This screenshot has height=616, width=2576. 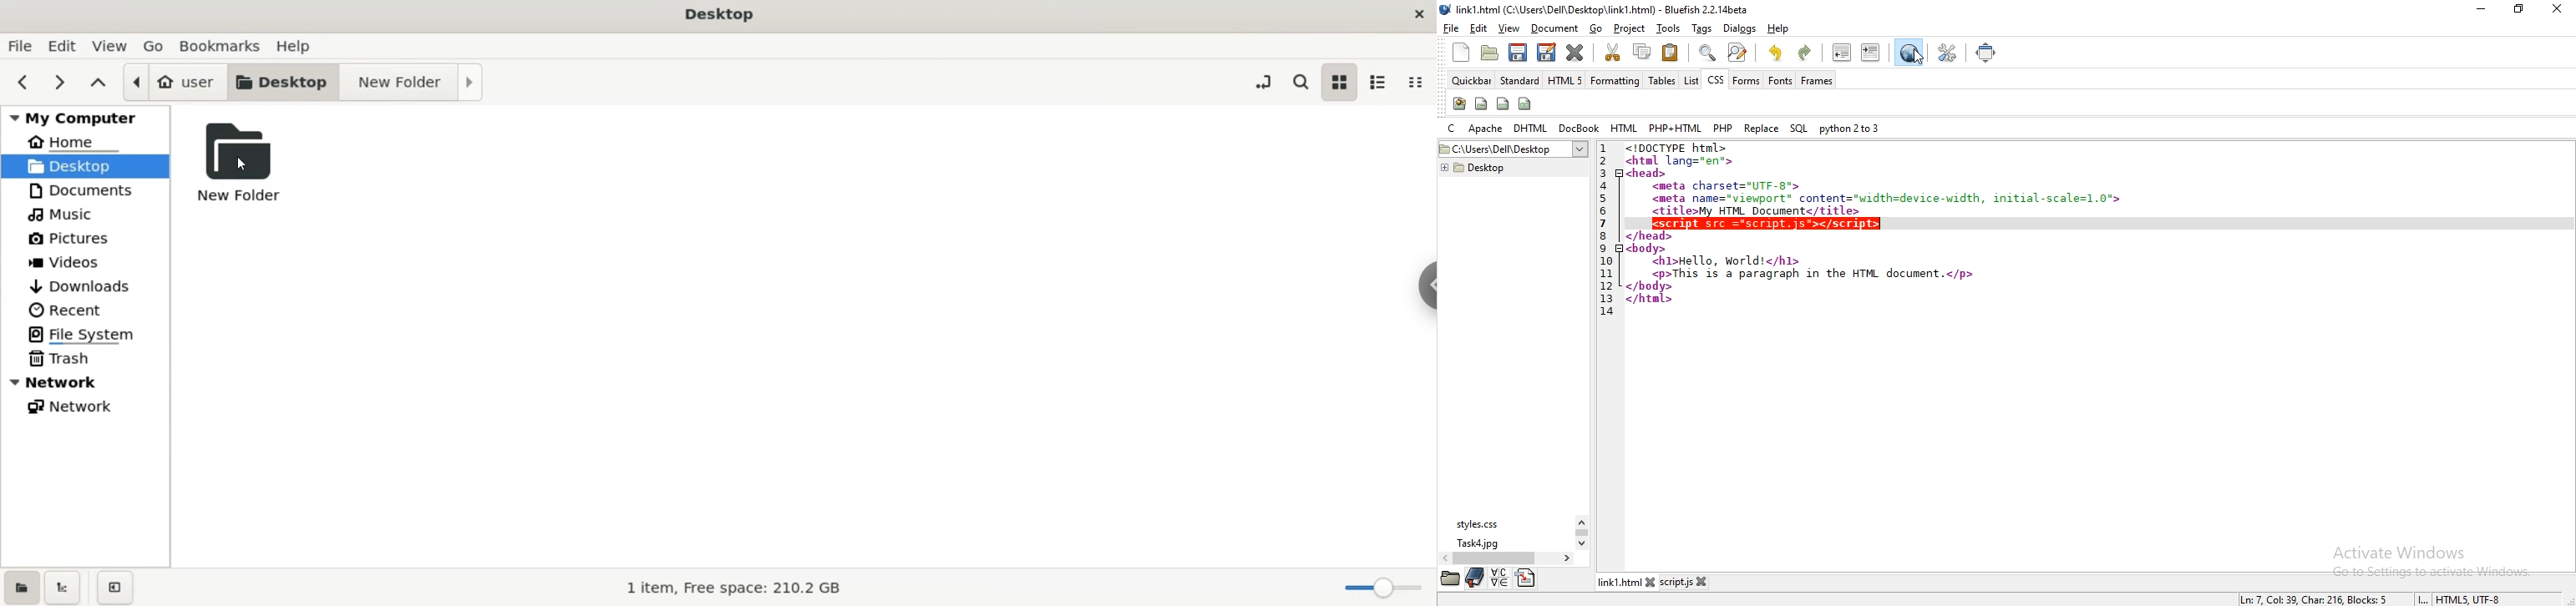 What do you see at coordinates (1676, 127) in the screenshot?
I see `php + html` at bounding box center [1676, 127].